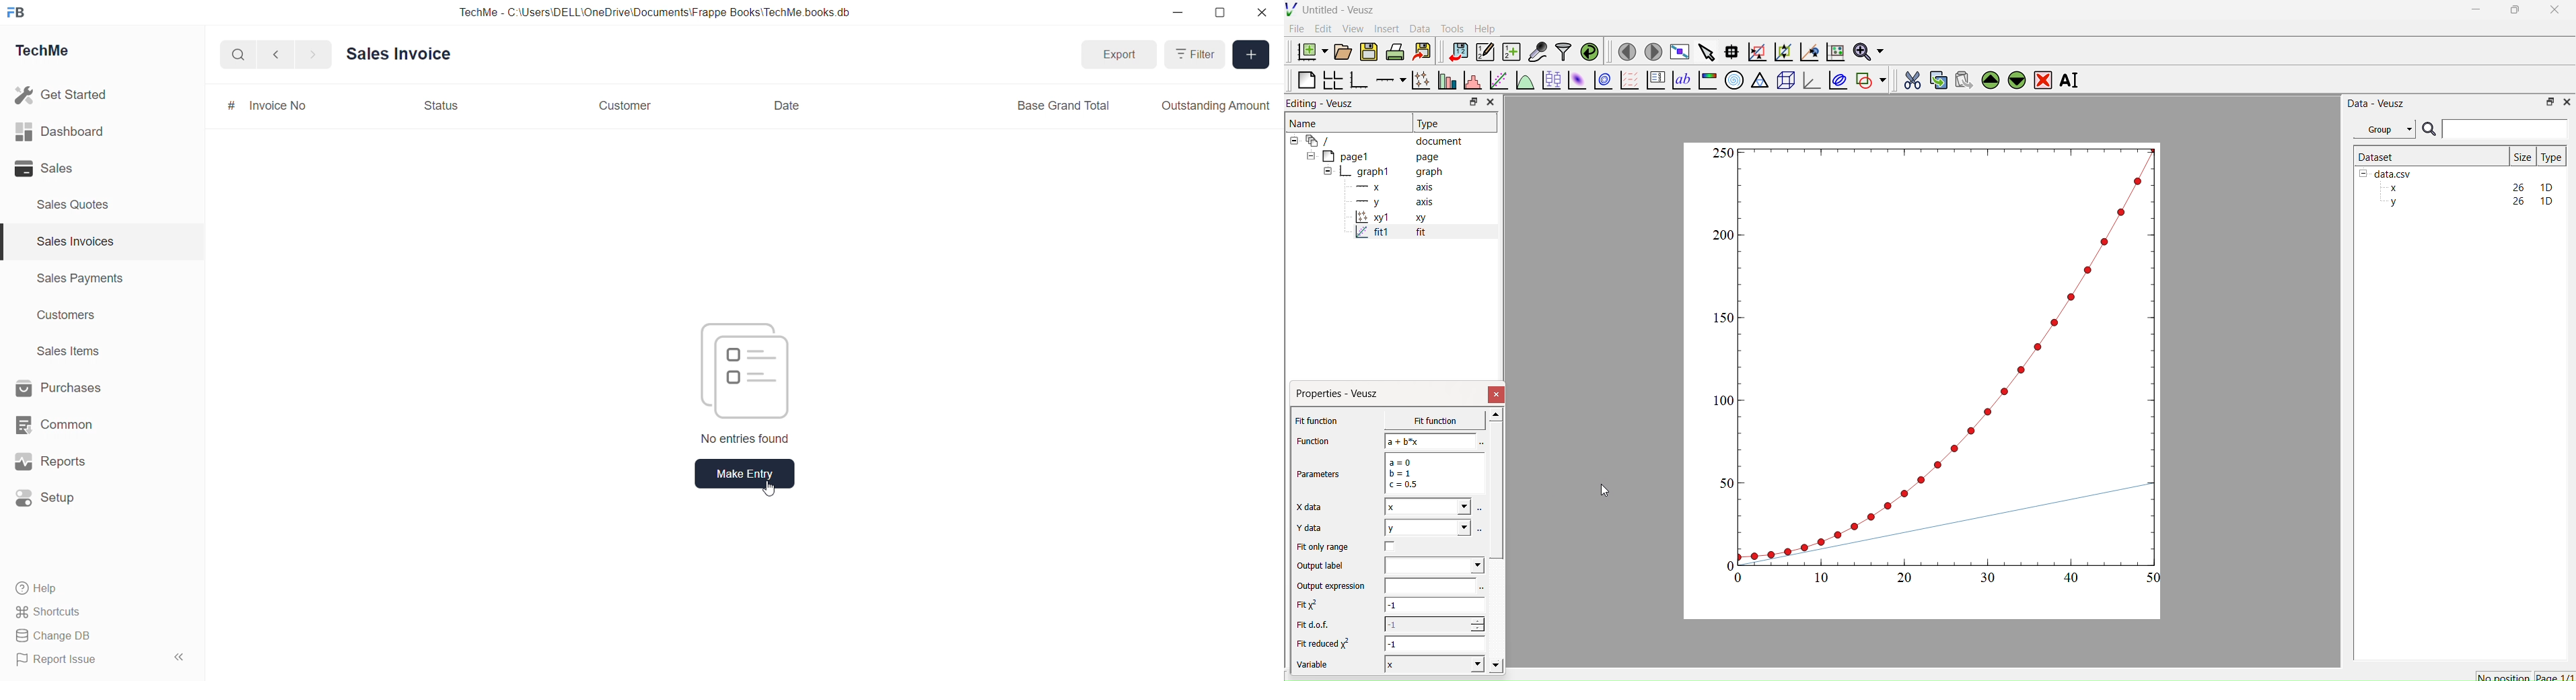 This screenshot has height=700, width=2576. I want to click on Text label, so click(1680, 80).